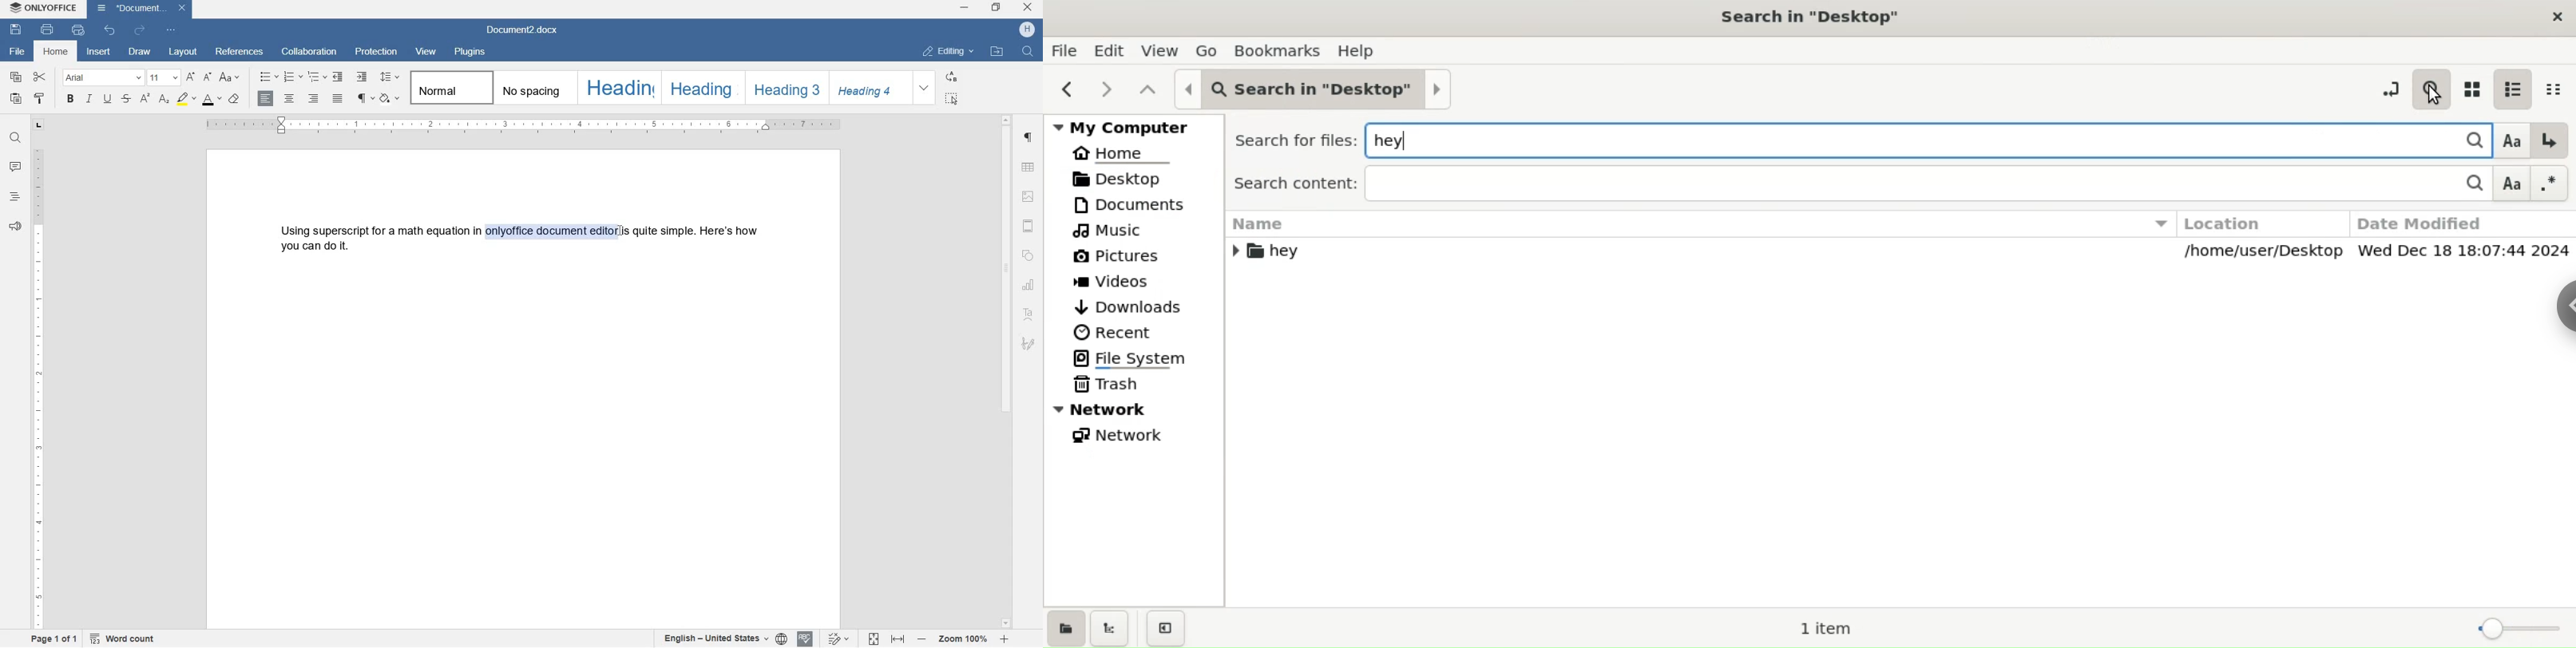  Describe the element at coordinates (1027, 52) in the screenshot. I see `FIND` at that location.